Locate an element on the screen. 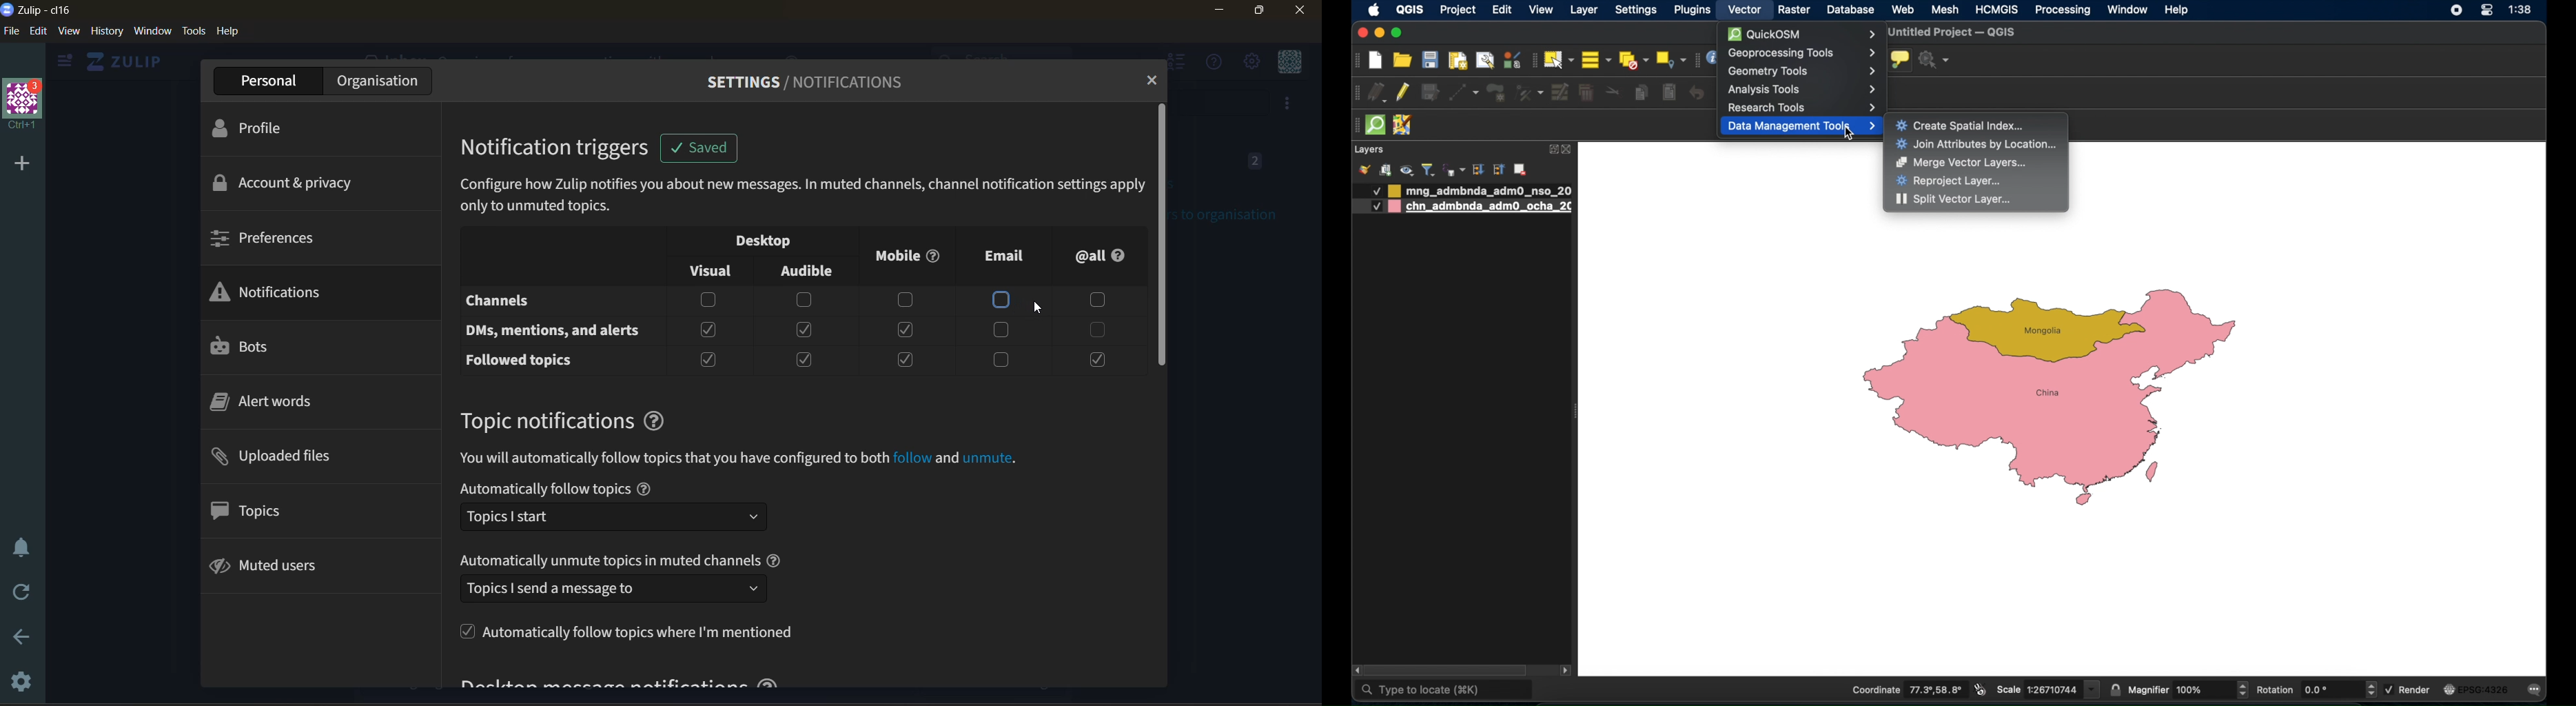  scroll box is located at coordinates (1449, 669).